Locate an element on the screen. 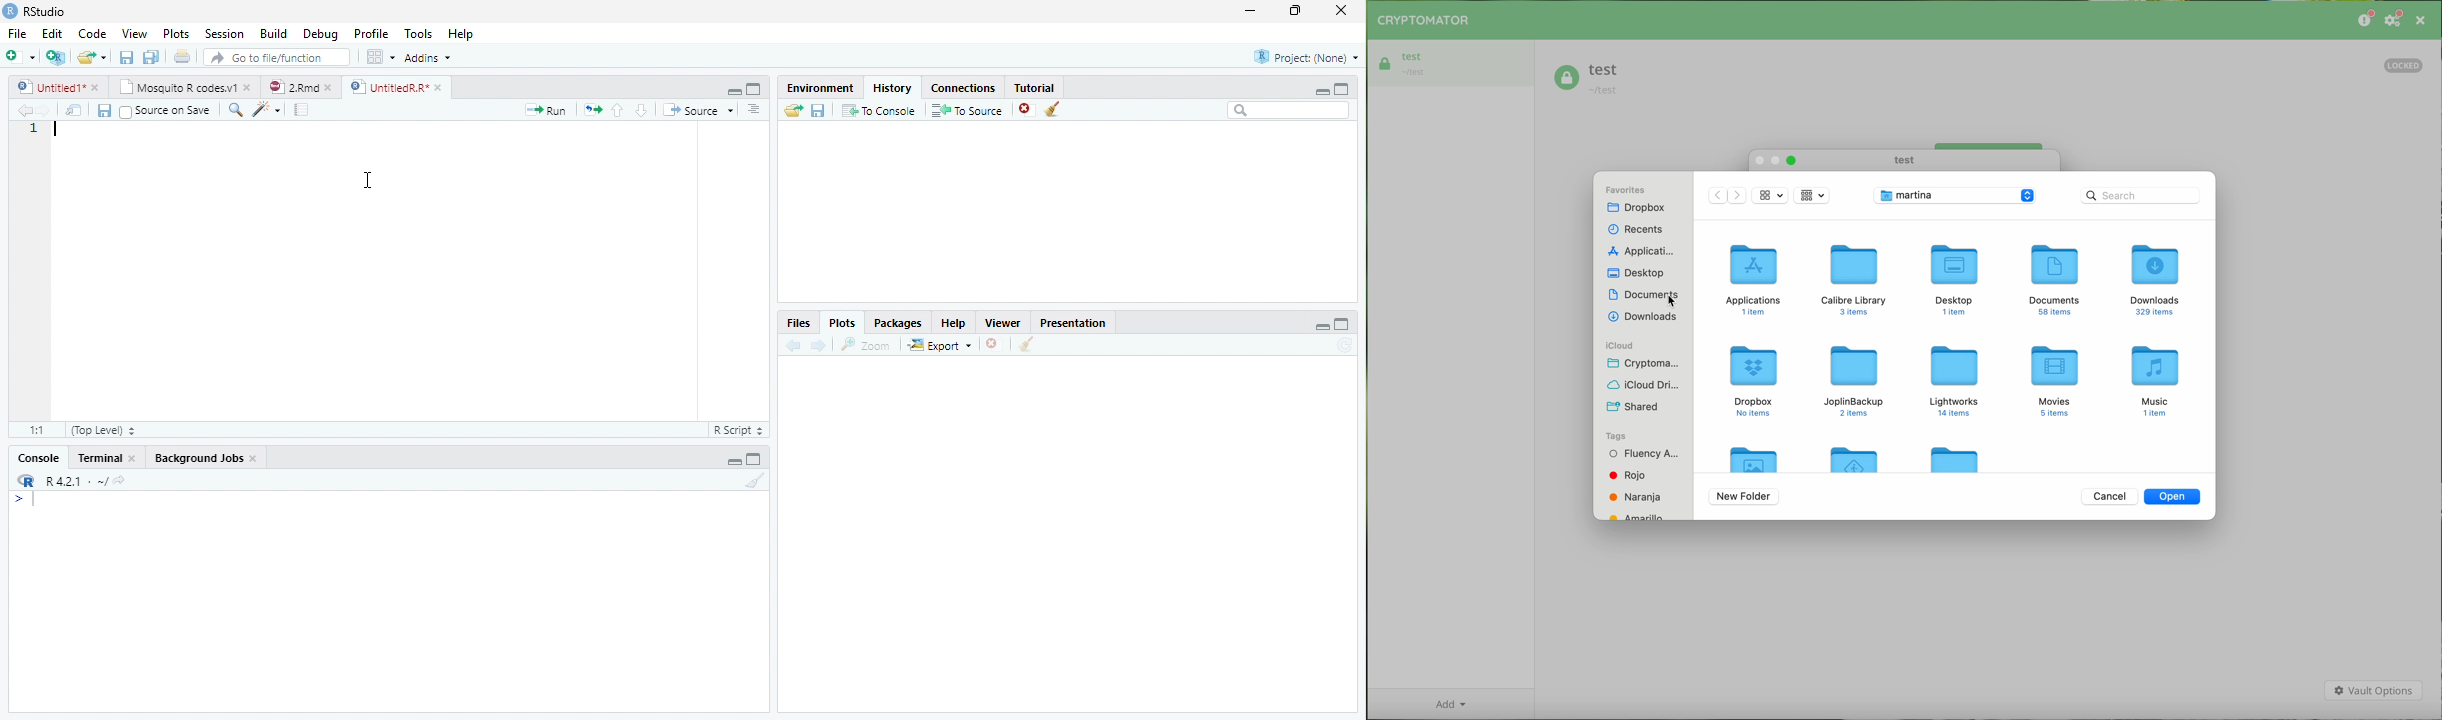 Image resolution: width=2464 pixels, height=728 pixels. New file is located at coordinates (20, 57).